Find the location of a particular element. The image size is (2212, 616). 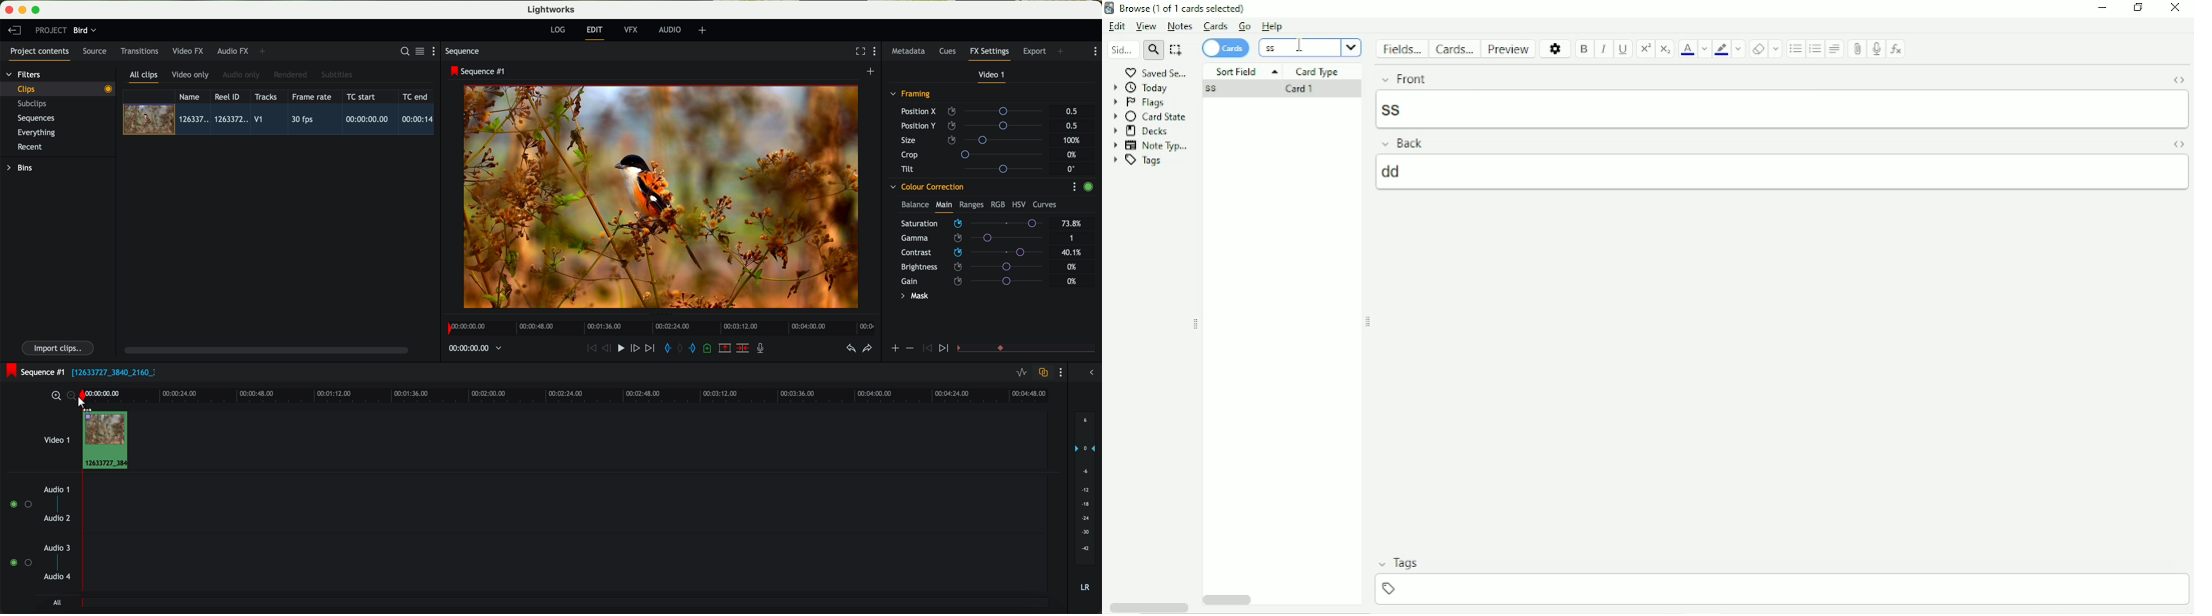

filters is located at coordinates (24, 74).